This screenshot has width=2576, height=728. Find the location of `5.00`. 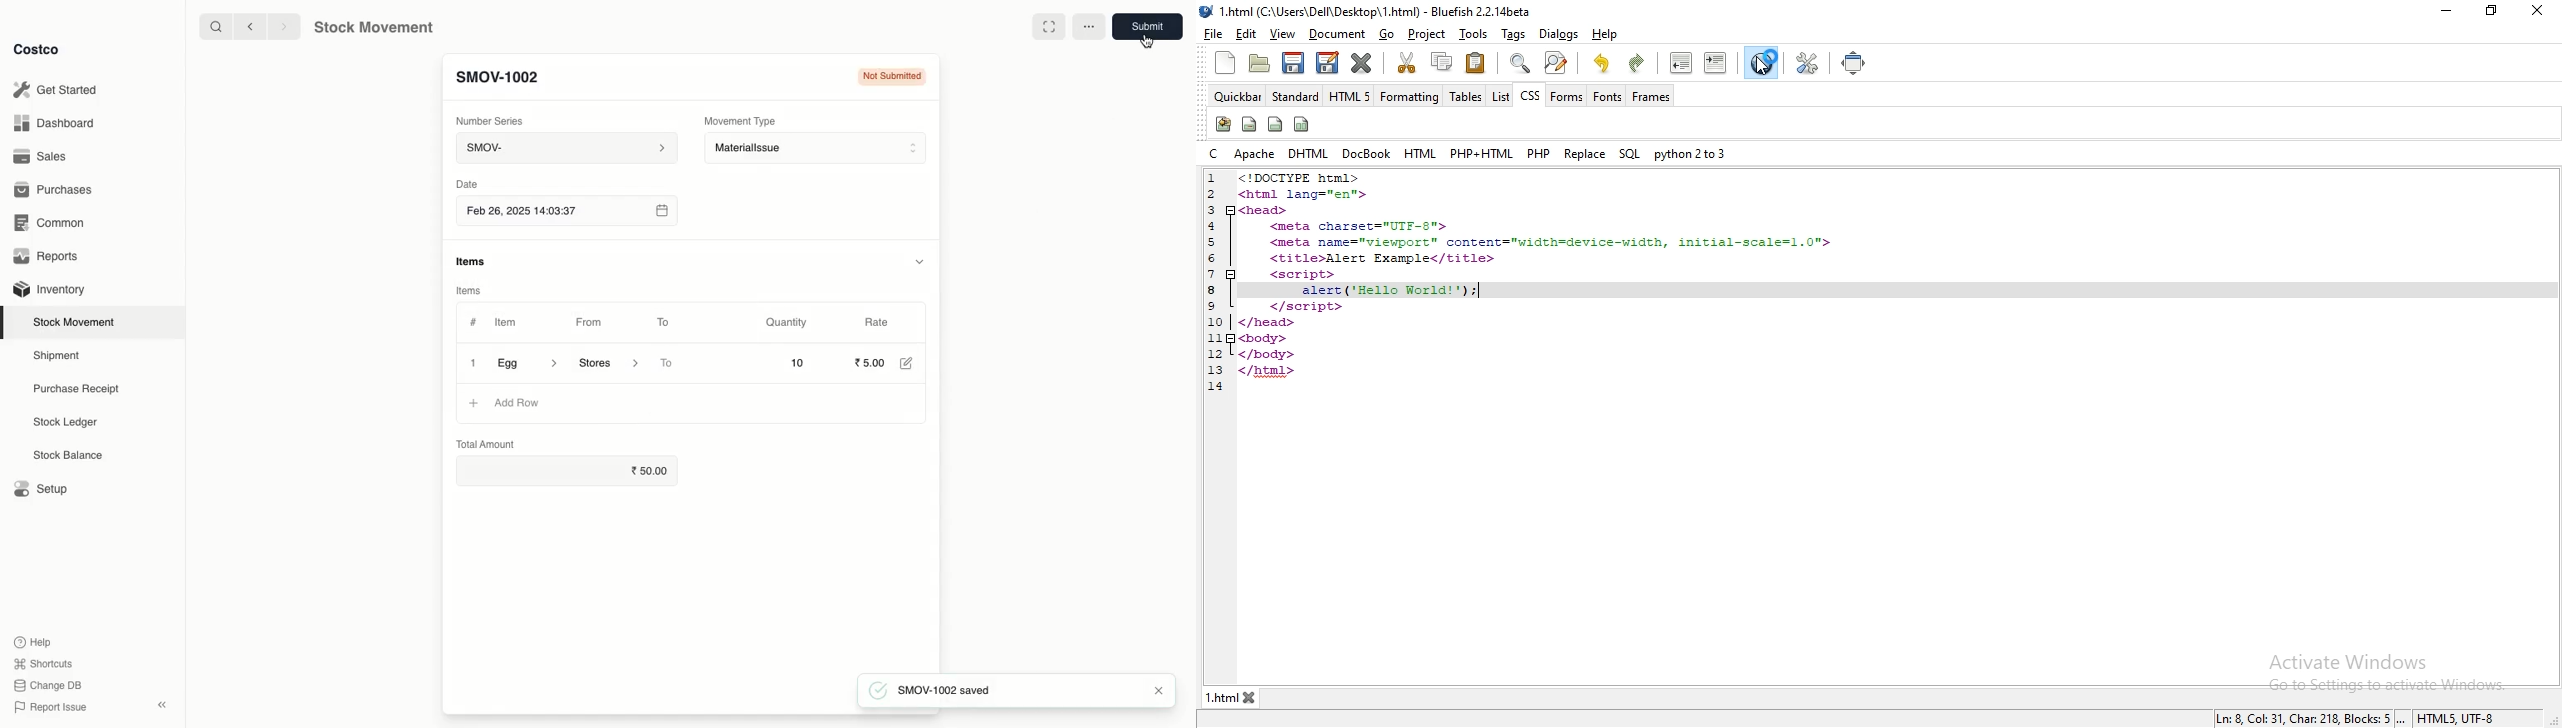

5.00 is located at coordinates (871, 362).